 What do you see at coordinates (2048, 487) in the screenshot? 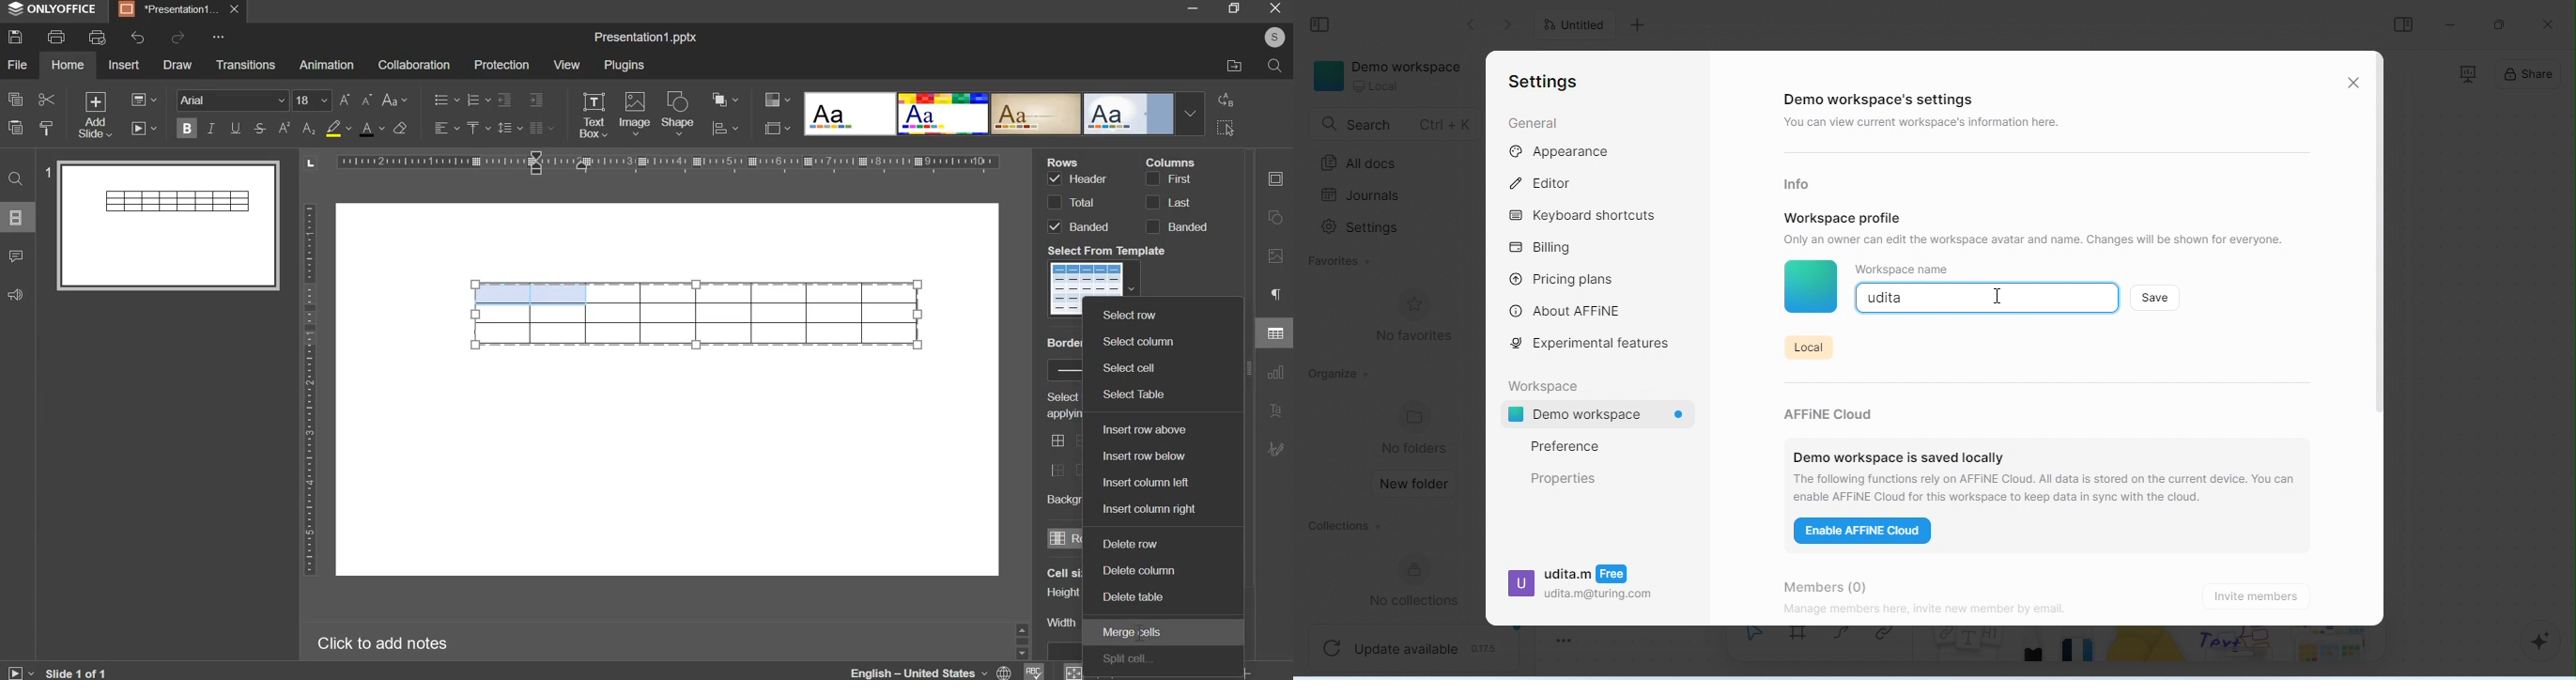
I see `‘The following functions rely on AFFINE Cloud. All data is stored on the current device. You can enable AFFINE Cloud for this workspace to keep data in sync with the cloud.` at bounding box center [2048, 487].